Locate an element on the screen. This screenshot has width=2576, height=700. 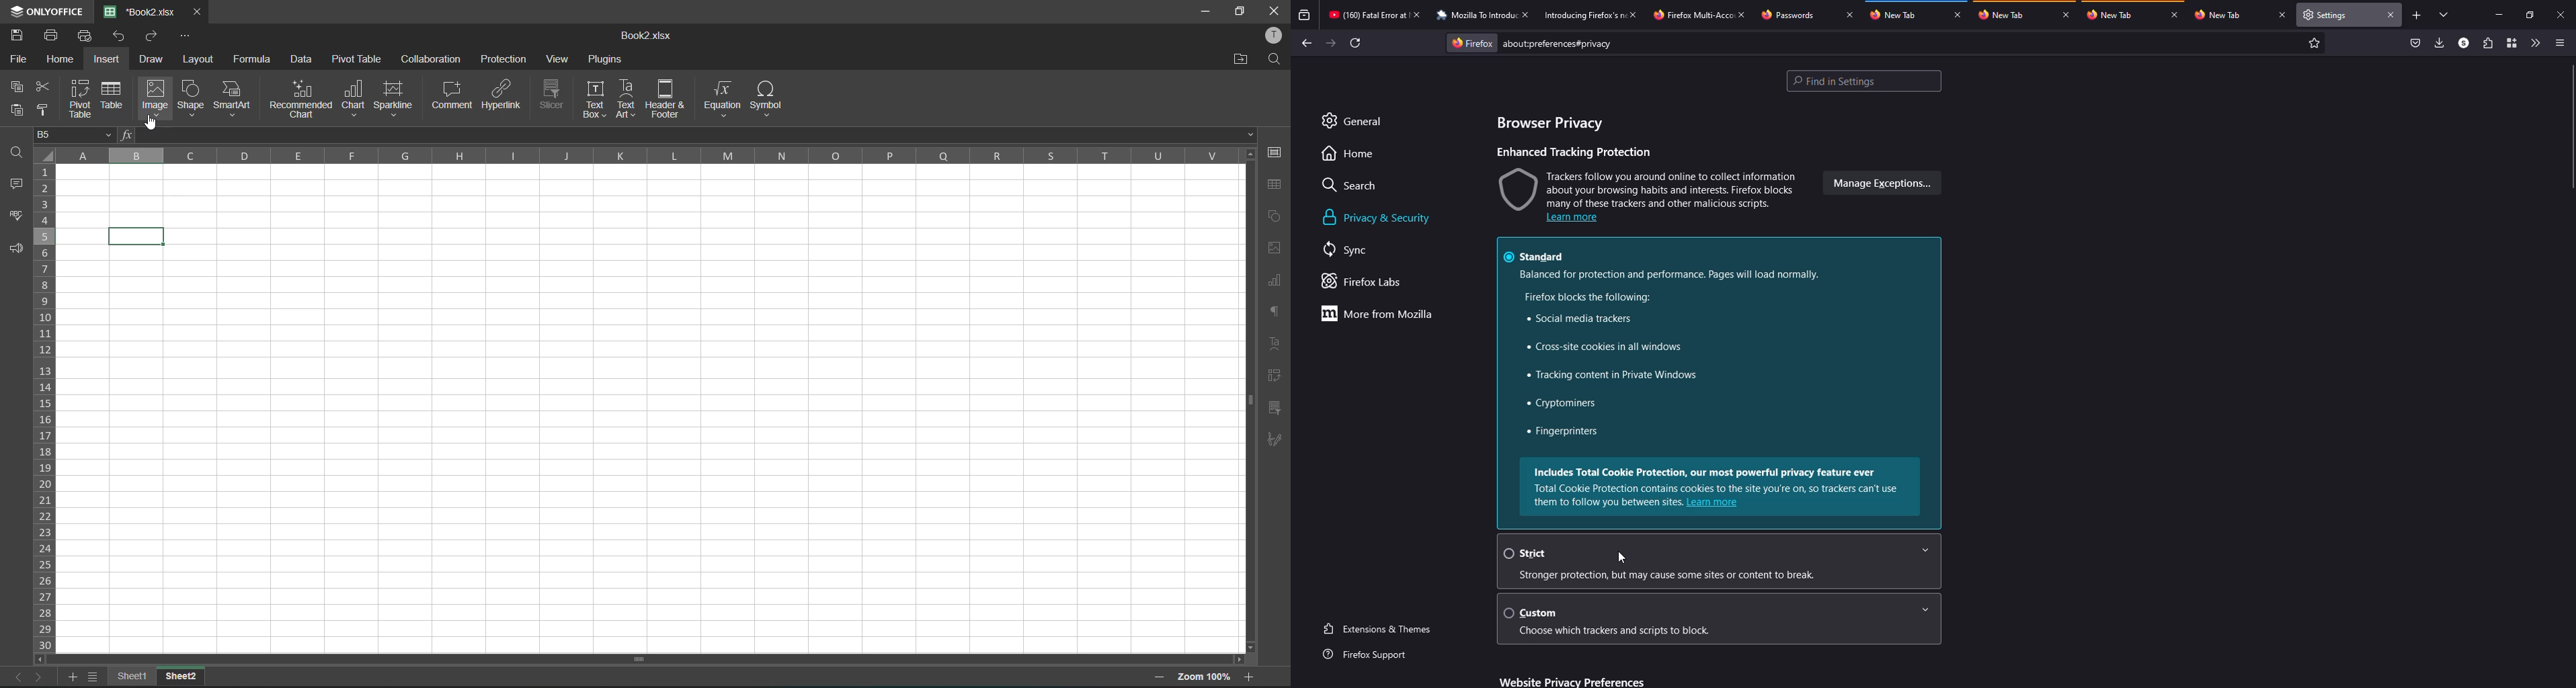
manage exceptions is located at coordinates (1880, 183).